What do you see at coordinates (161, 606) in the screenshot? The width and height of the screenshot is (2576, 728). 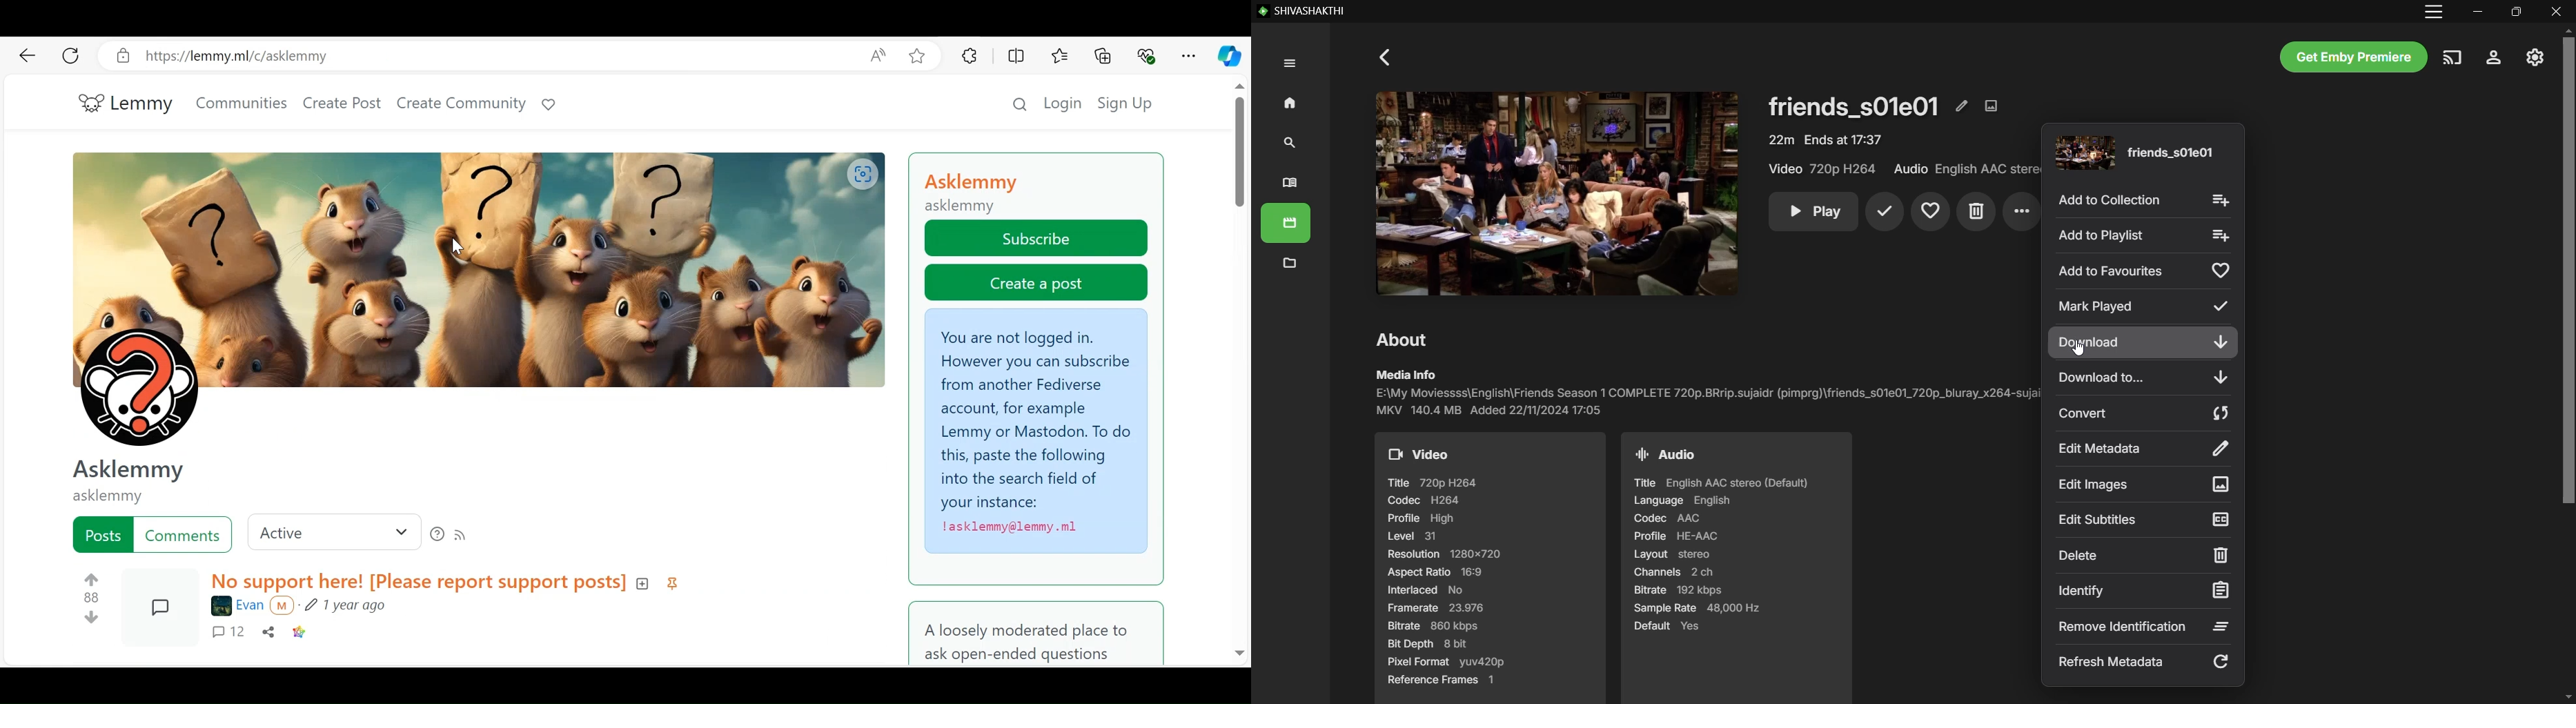 I see `comments` at bounding box center [161, 606].